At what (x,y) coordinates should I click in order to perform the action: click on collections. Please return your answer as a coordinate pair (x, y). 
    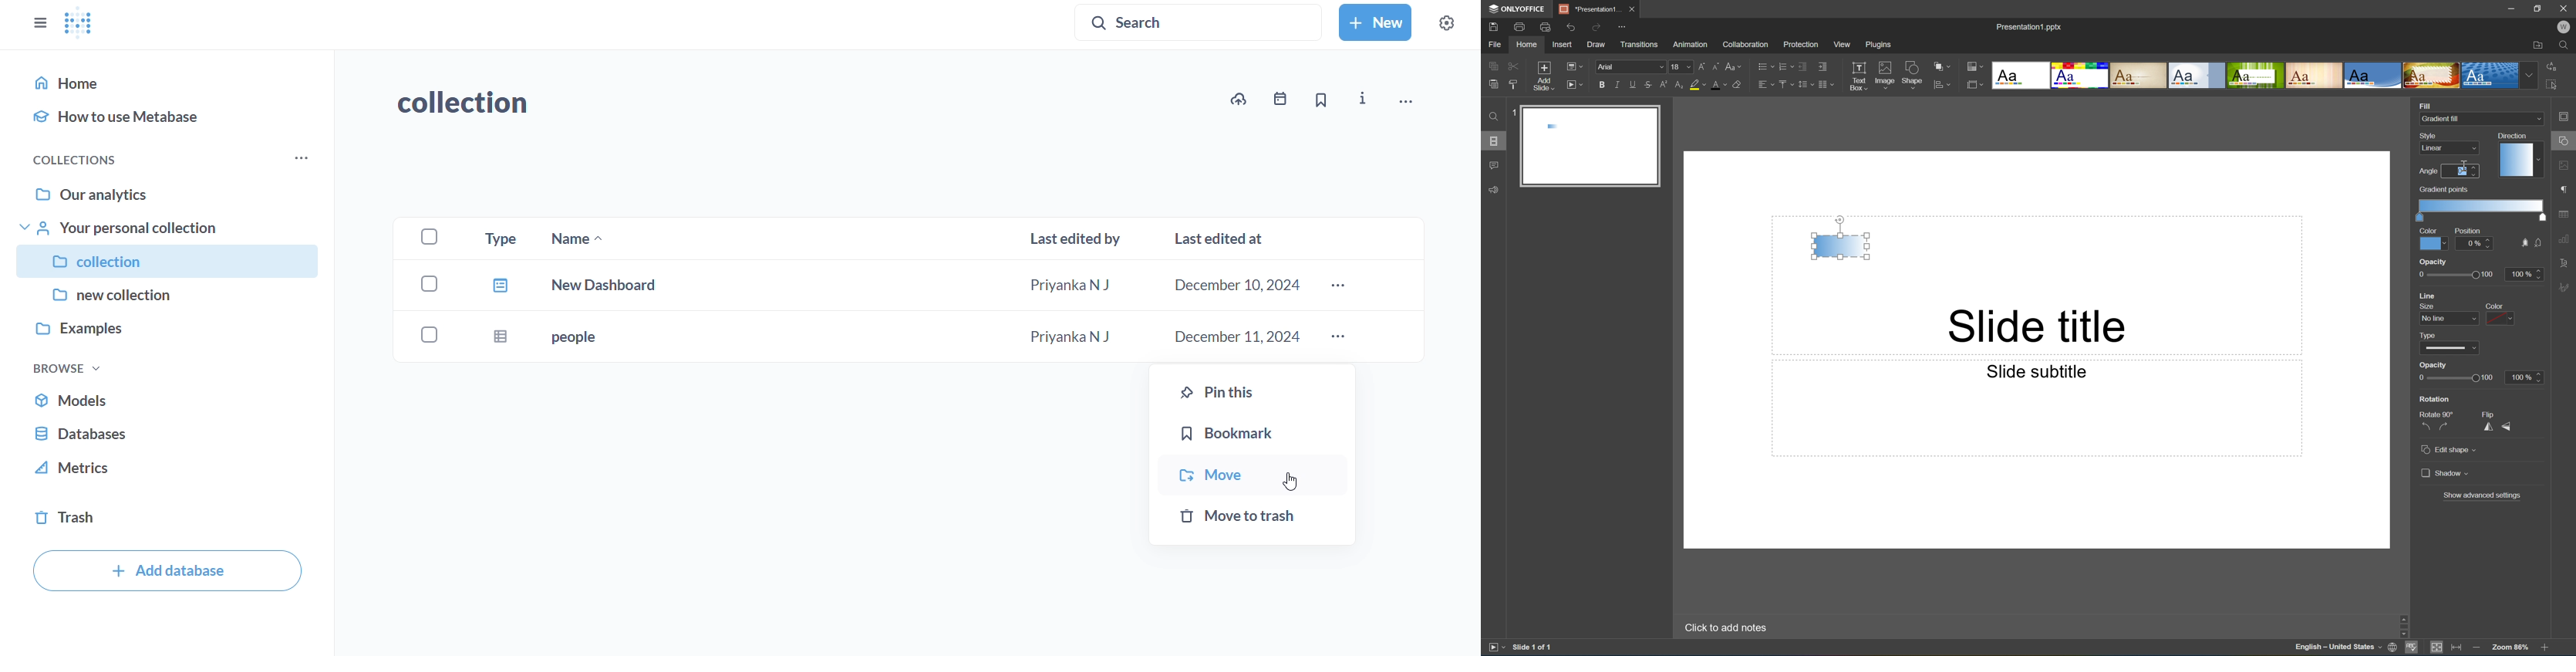
    Looking at the image, I should click on (79, 160).